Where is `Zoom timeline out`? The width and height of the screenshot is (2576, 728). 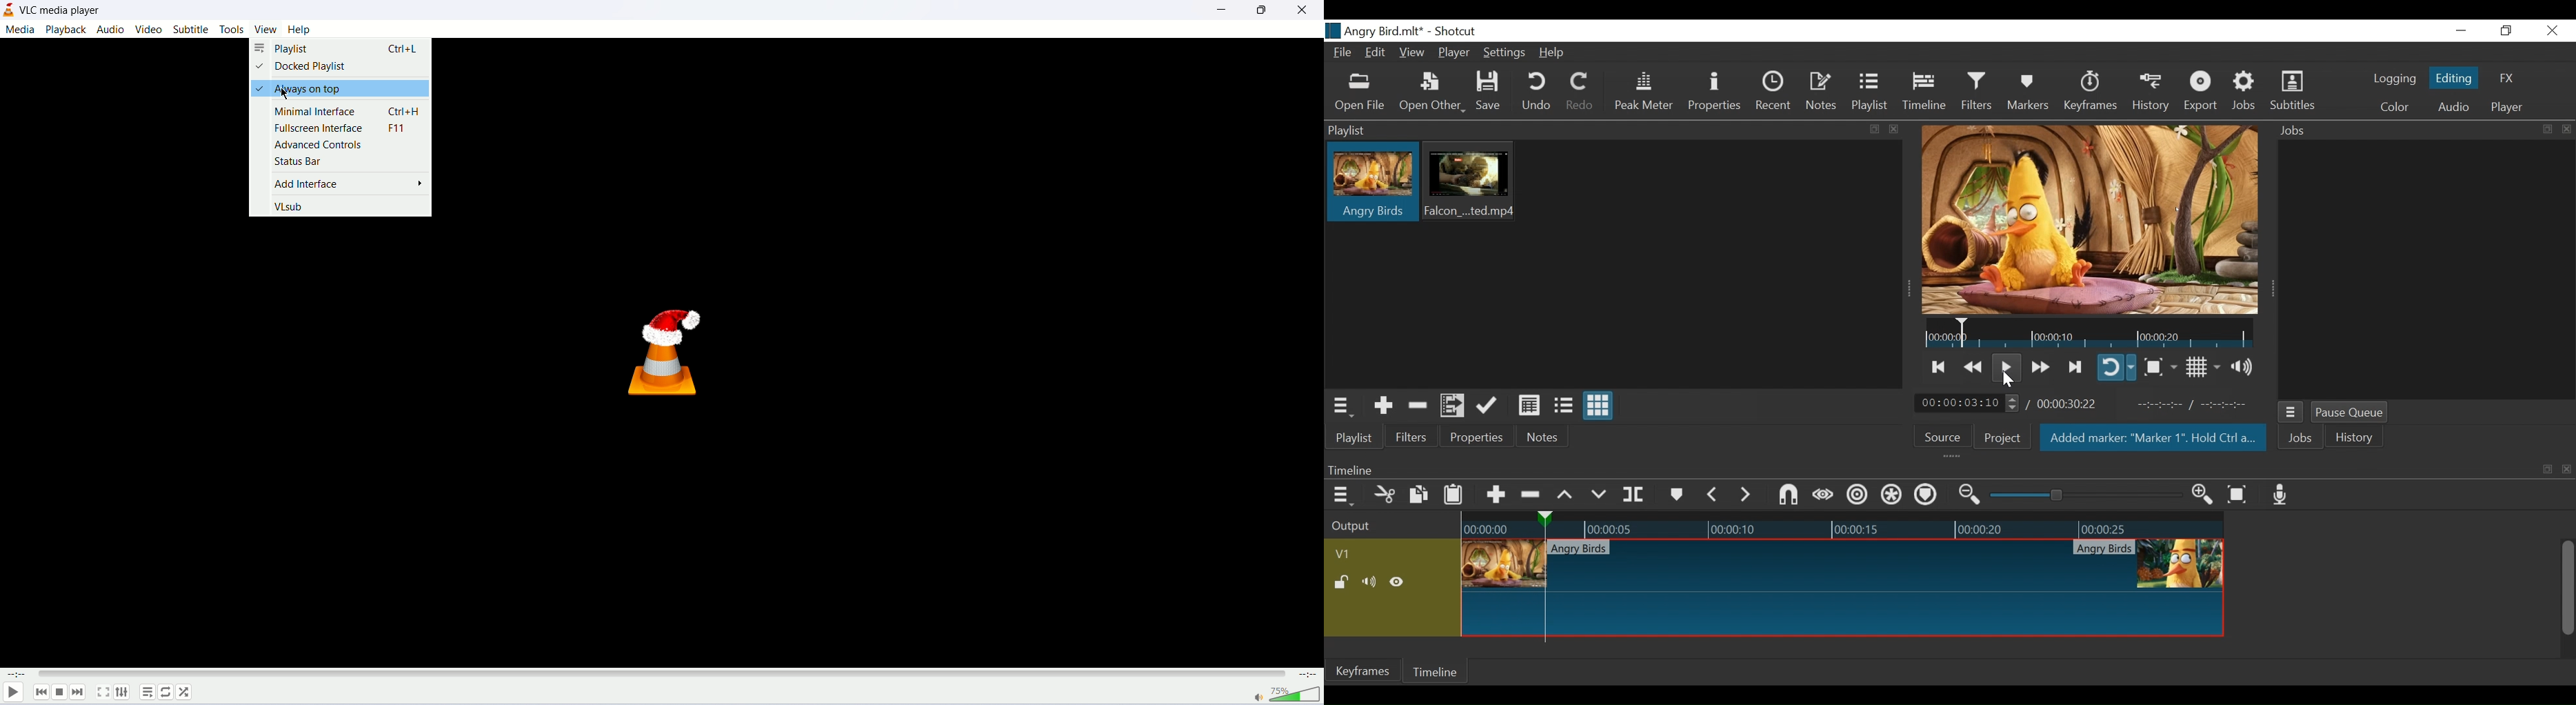
Zoom timeline out is located at coordinates (1967, 496).